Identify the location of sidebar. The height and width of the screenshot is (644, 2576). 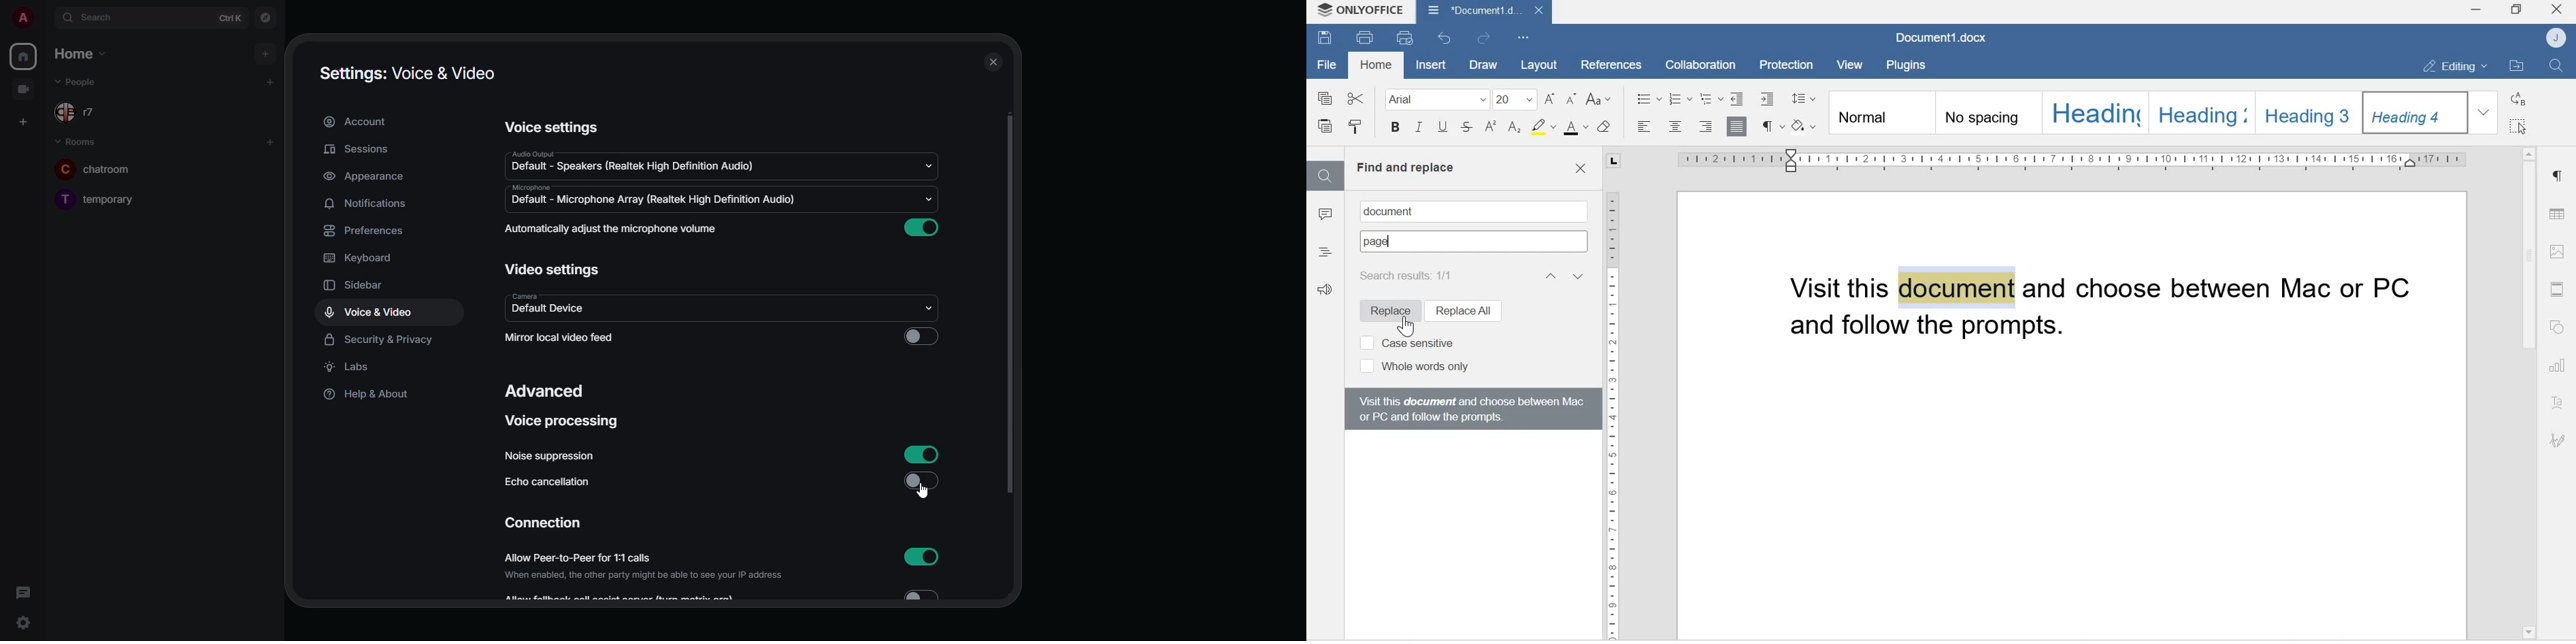
(365, 283).